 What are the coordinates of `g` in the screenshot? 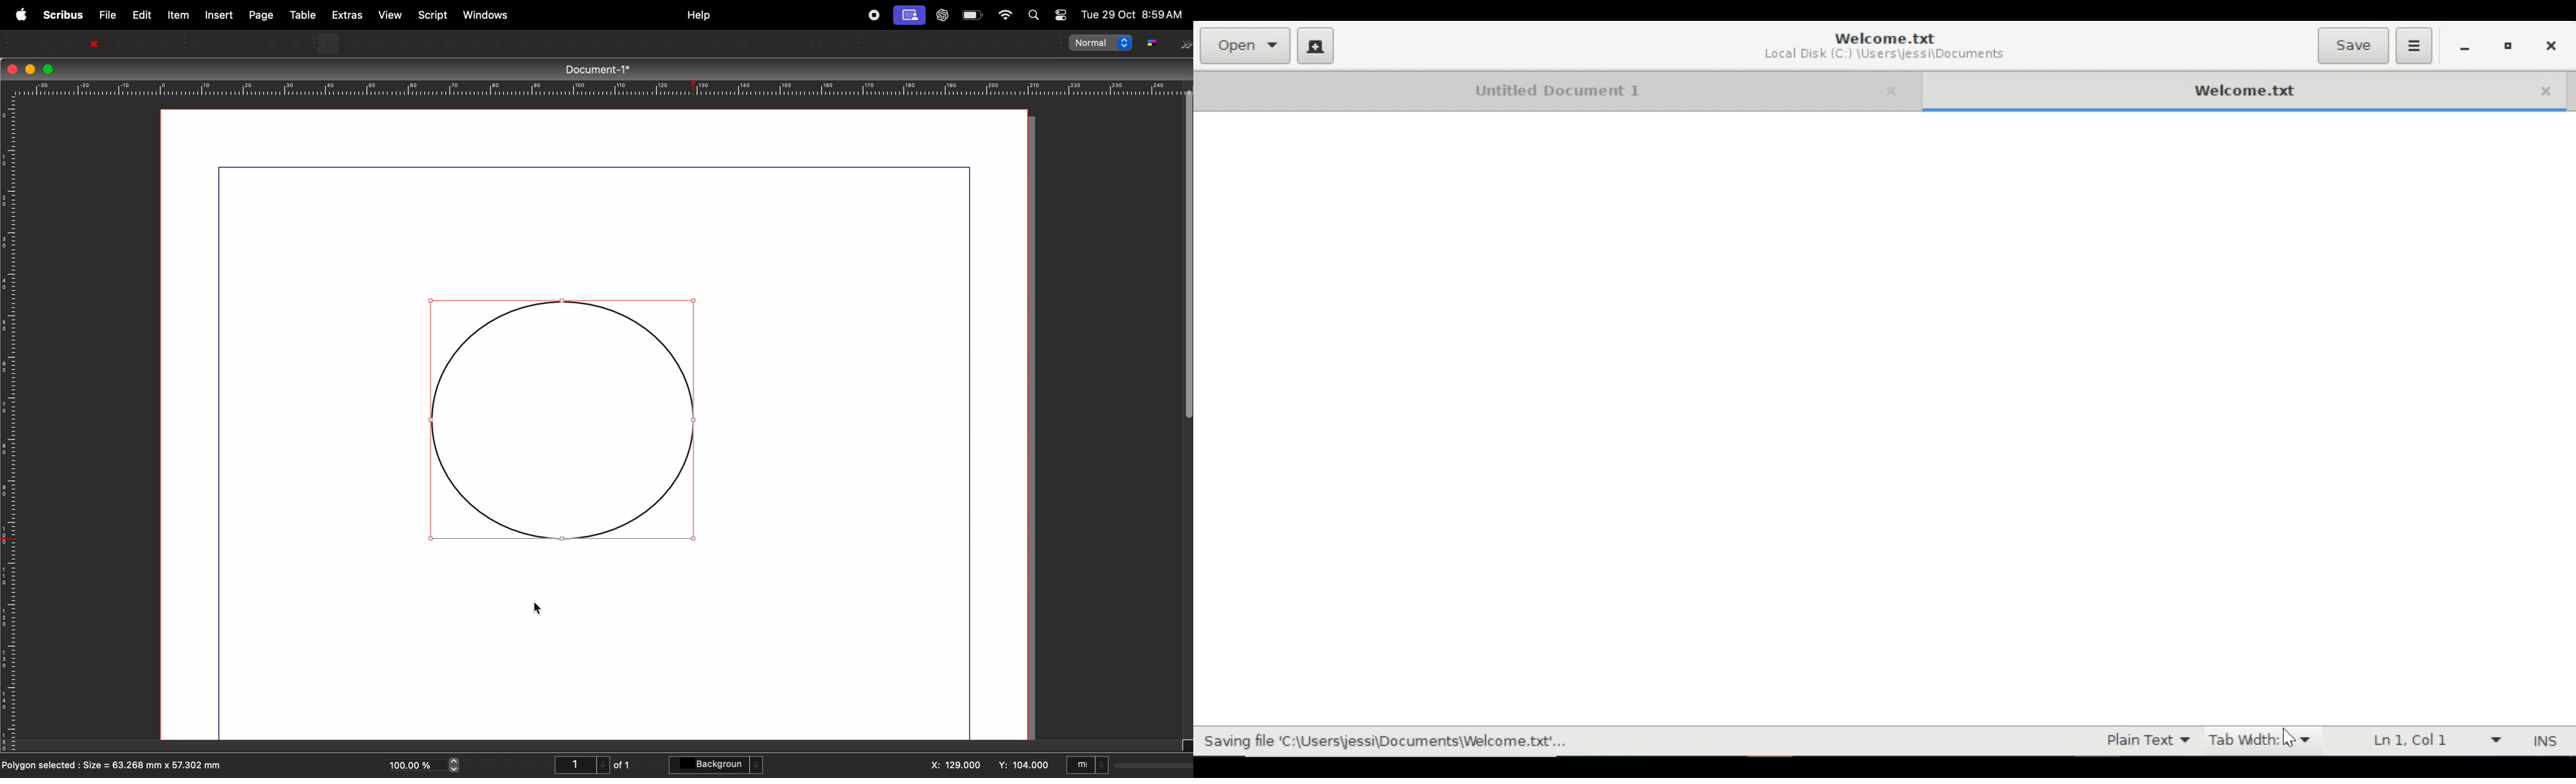 It's located at (1151, 43).